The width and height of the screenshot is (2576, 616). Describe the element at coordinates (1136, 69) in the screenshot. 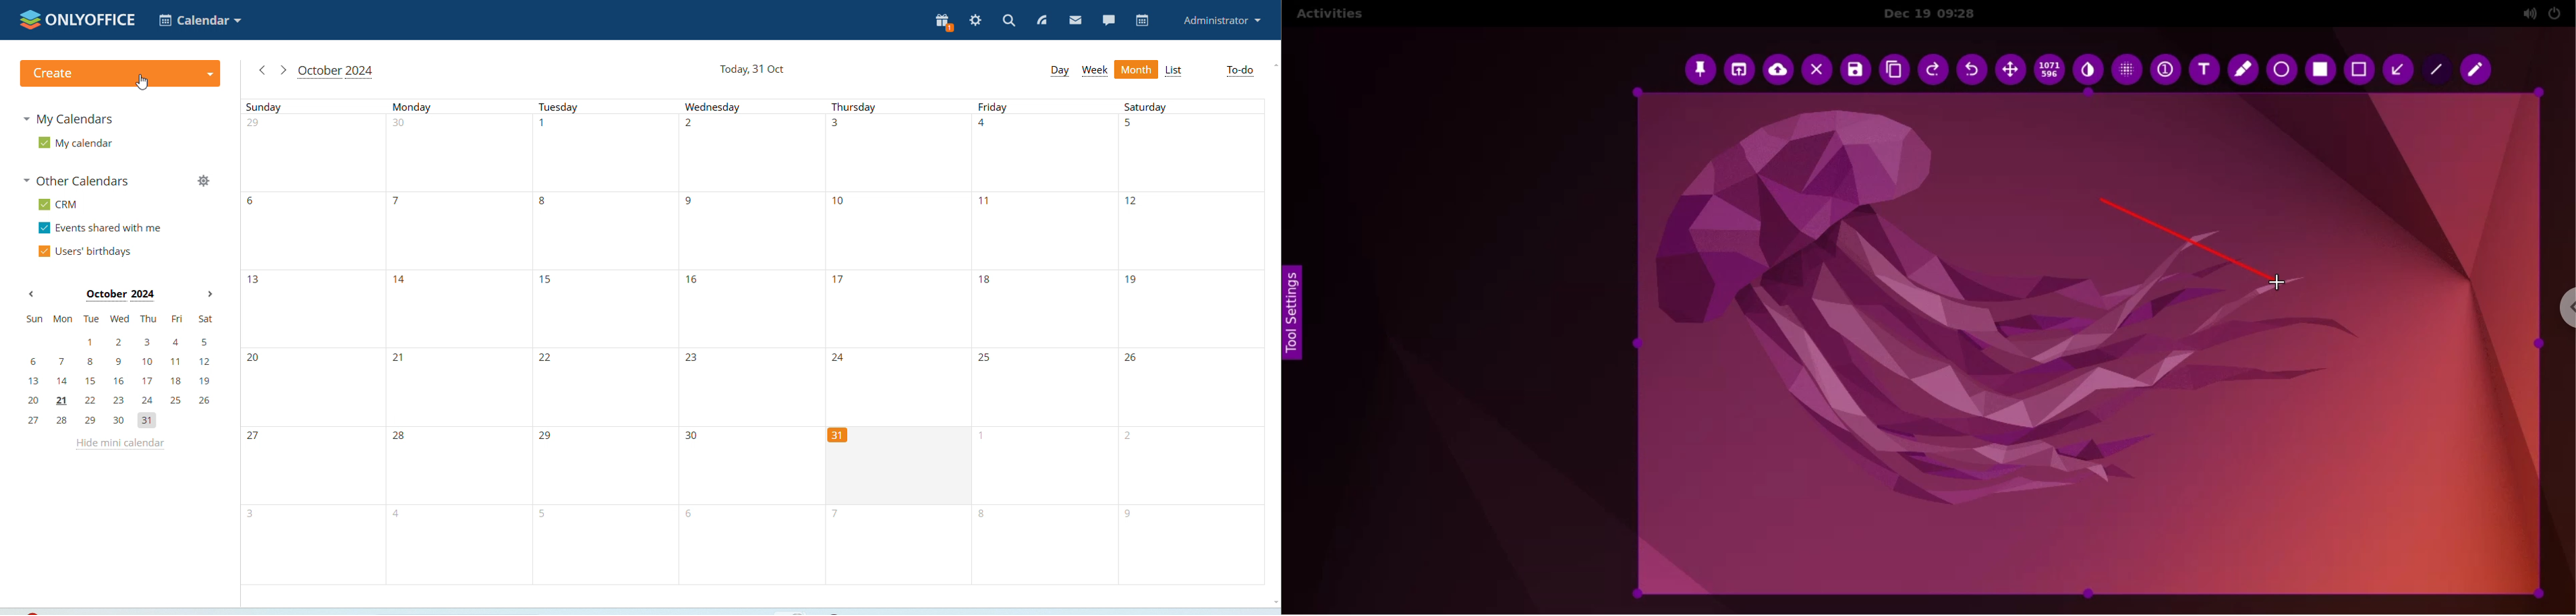

I see `month view` at that location.